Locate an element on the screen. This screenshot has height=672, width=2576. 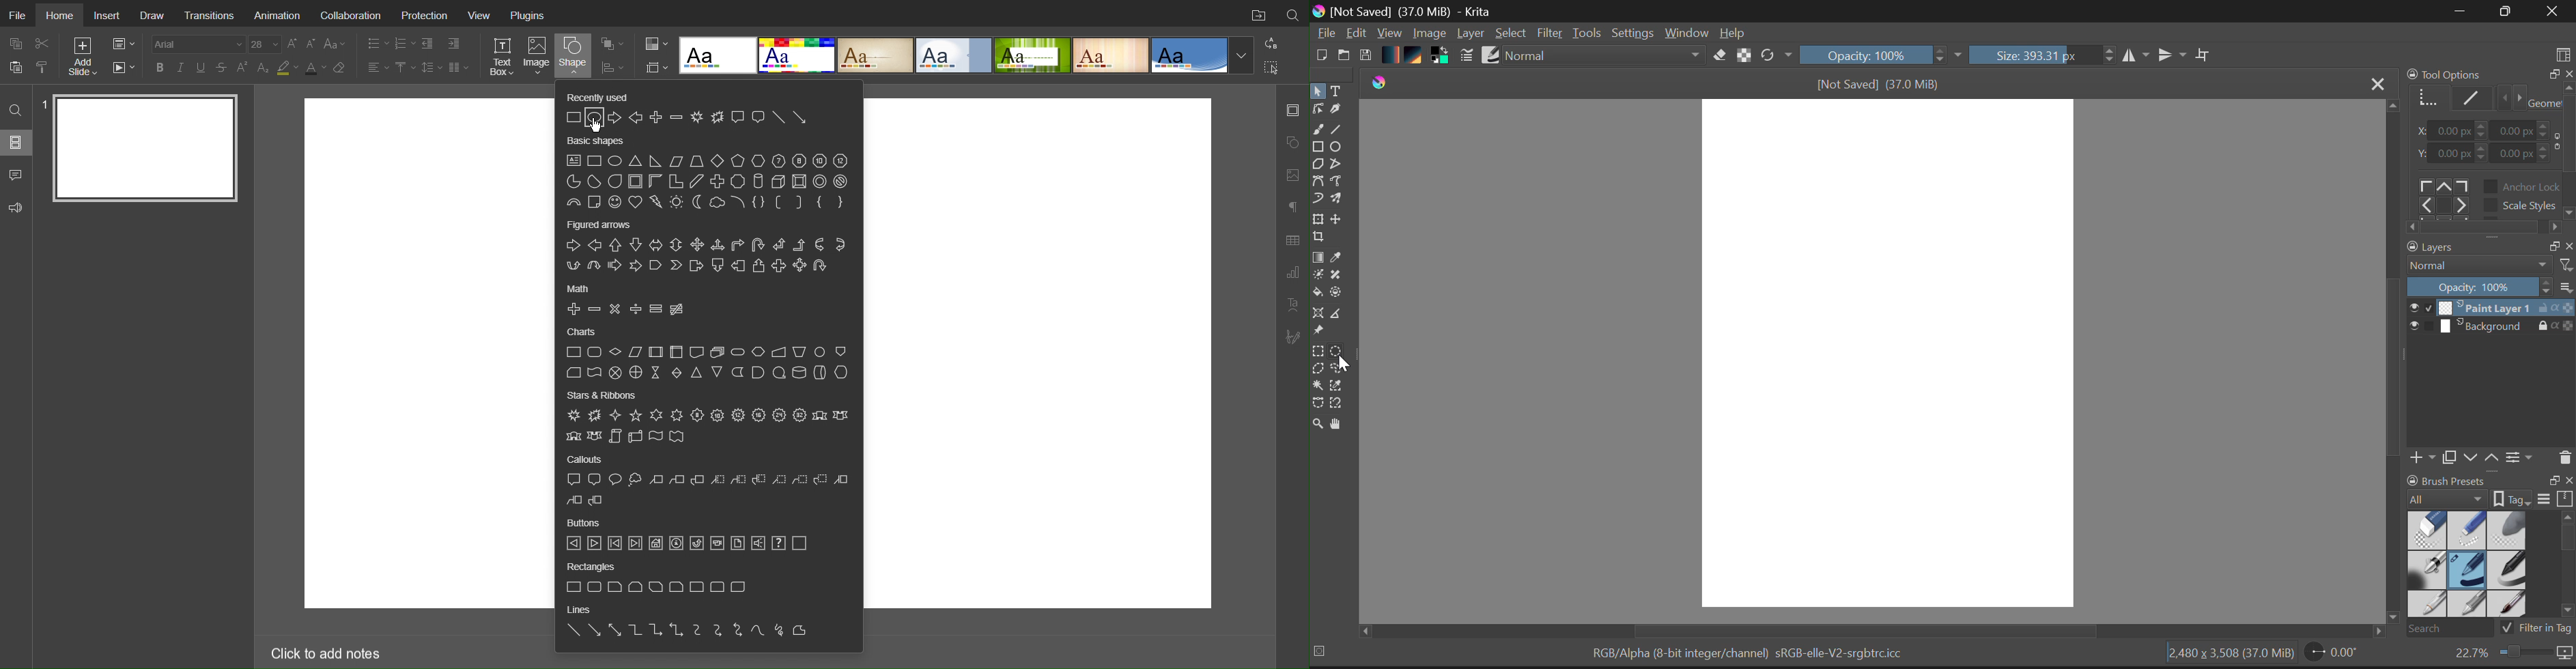
Crop is located at coordinates (1317, 240).